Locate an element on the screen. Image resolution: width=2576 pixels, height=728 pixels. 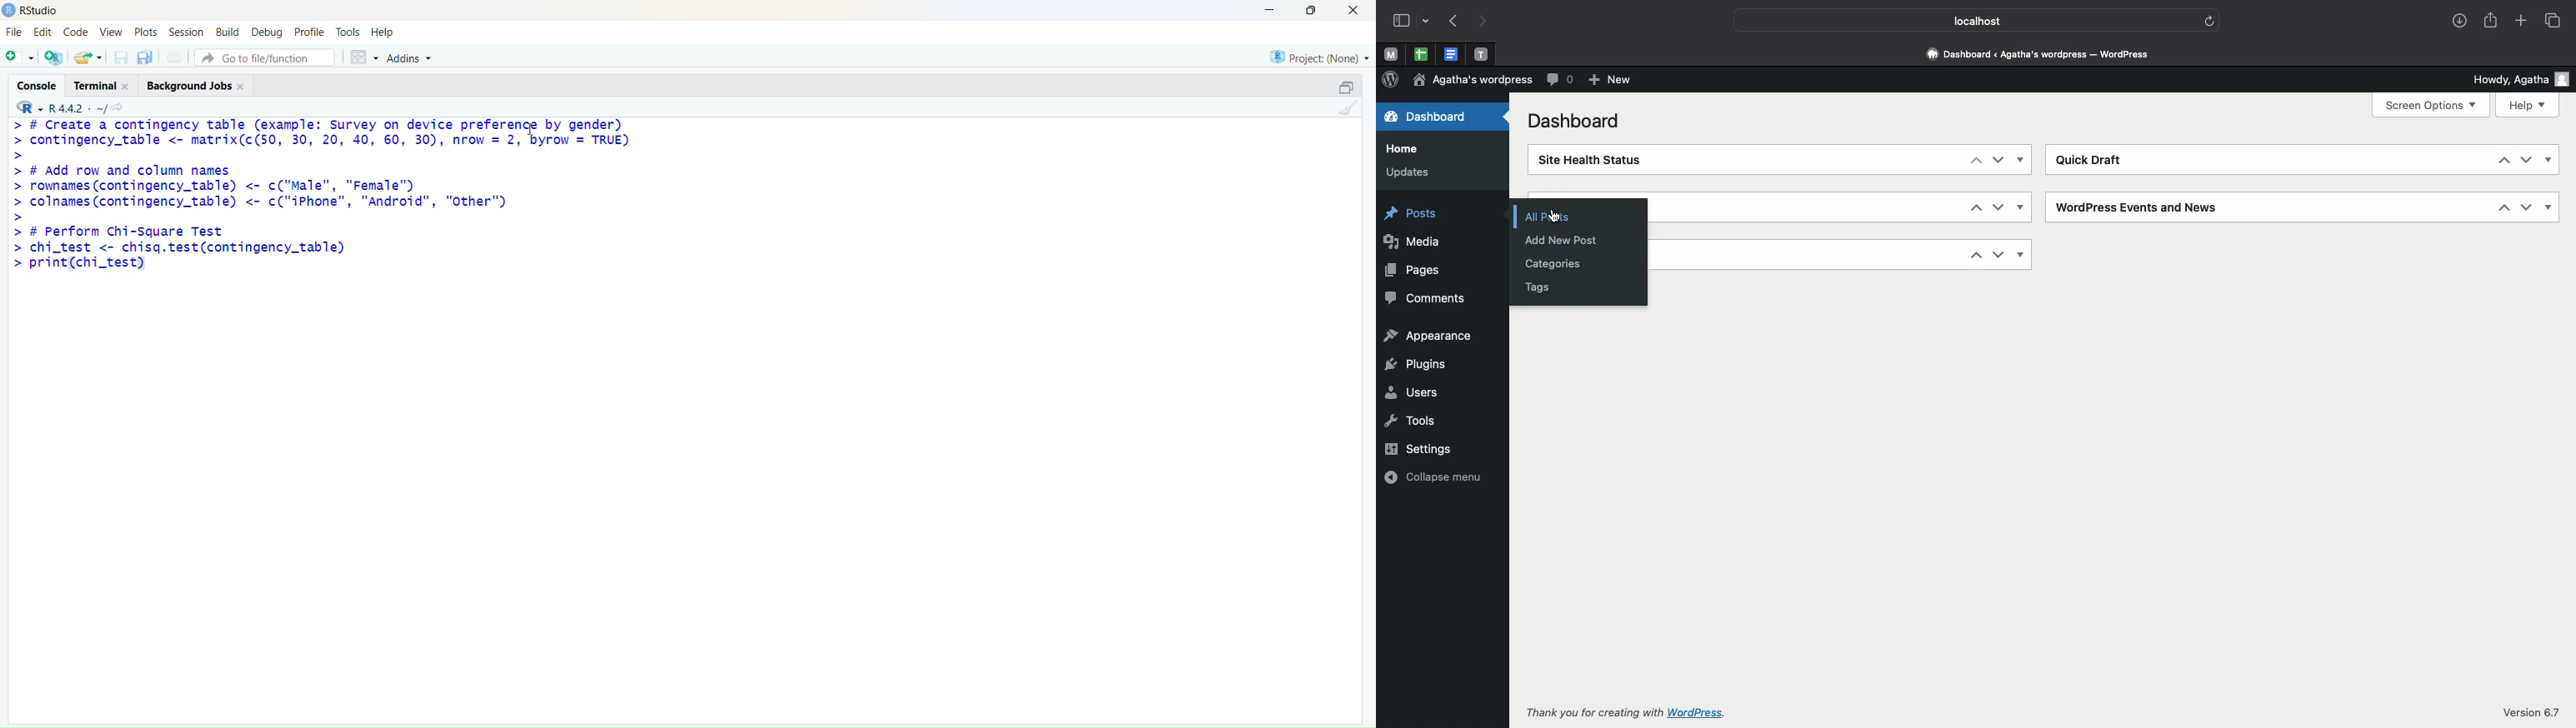
Up is located at coordinates (1974, 162).